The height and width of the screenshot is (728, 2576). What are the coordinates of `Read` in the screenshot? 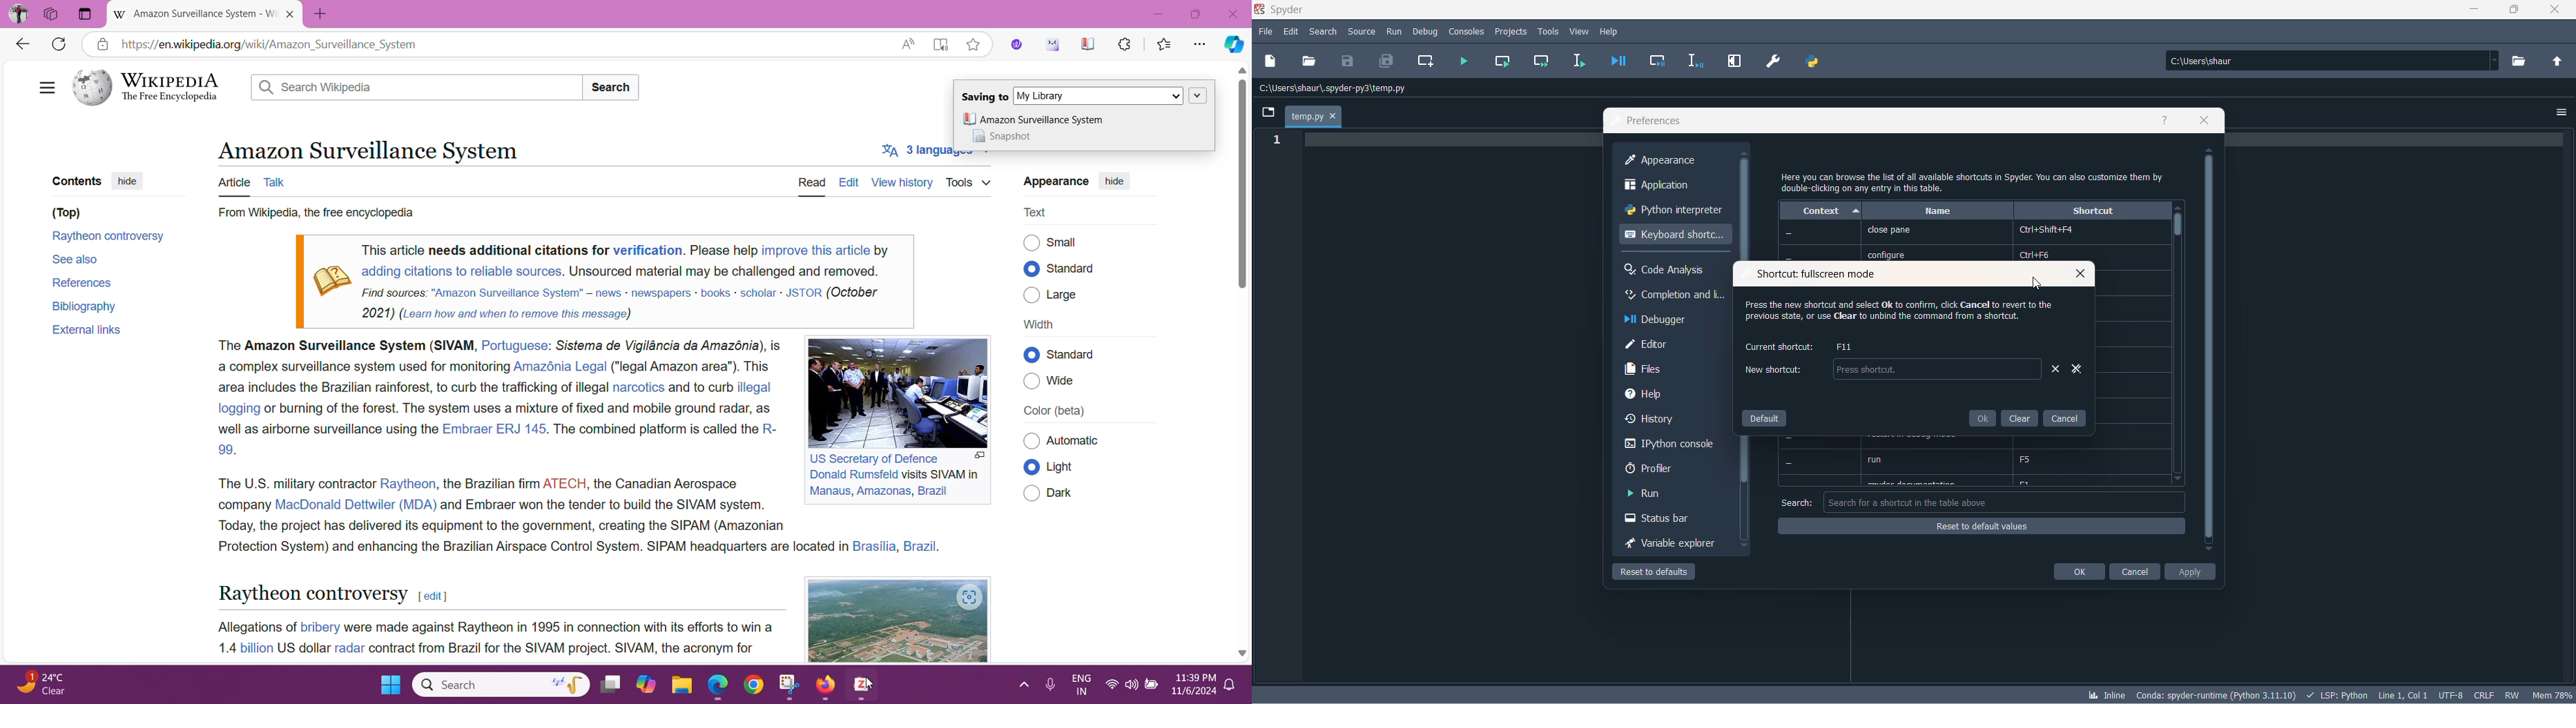 It's located at (814, 183).